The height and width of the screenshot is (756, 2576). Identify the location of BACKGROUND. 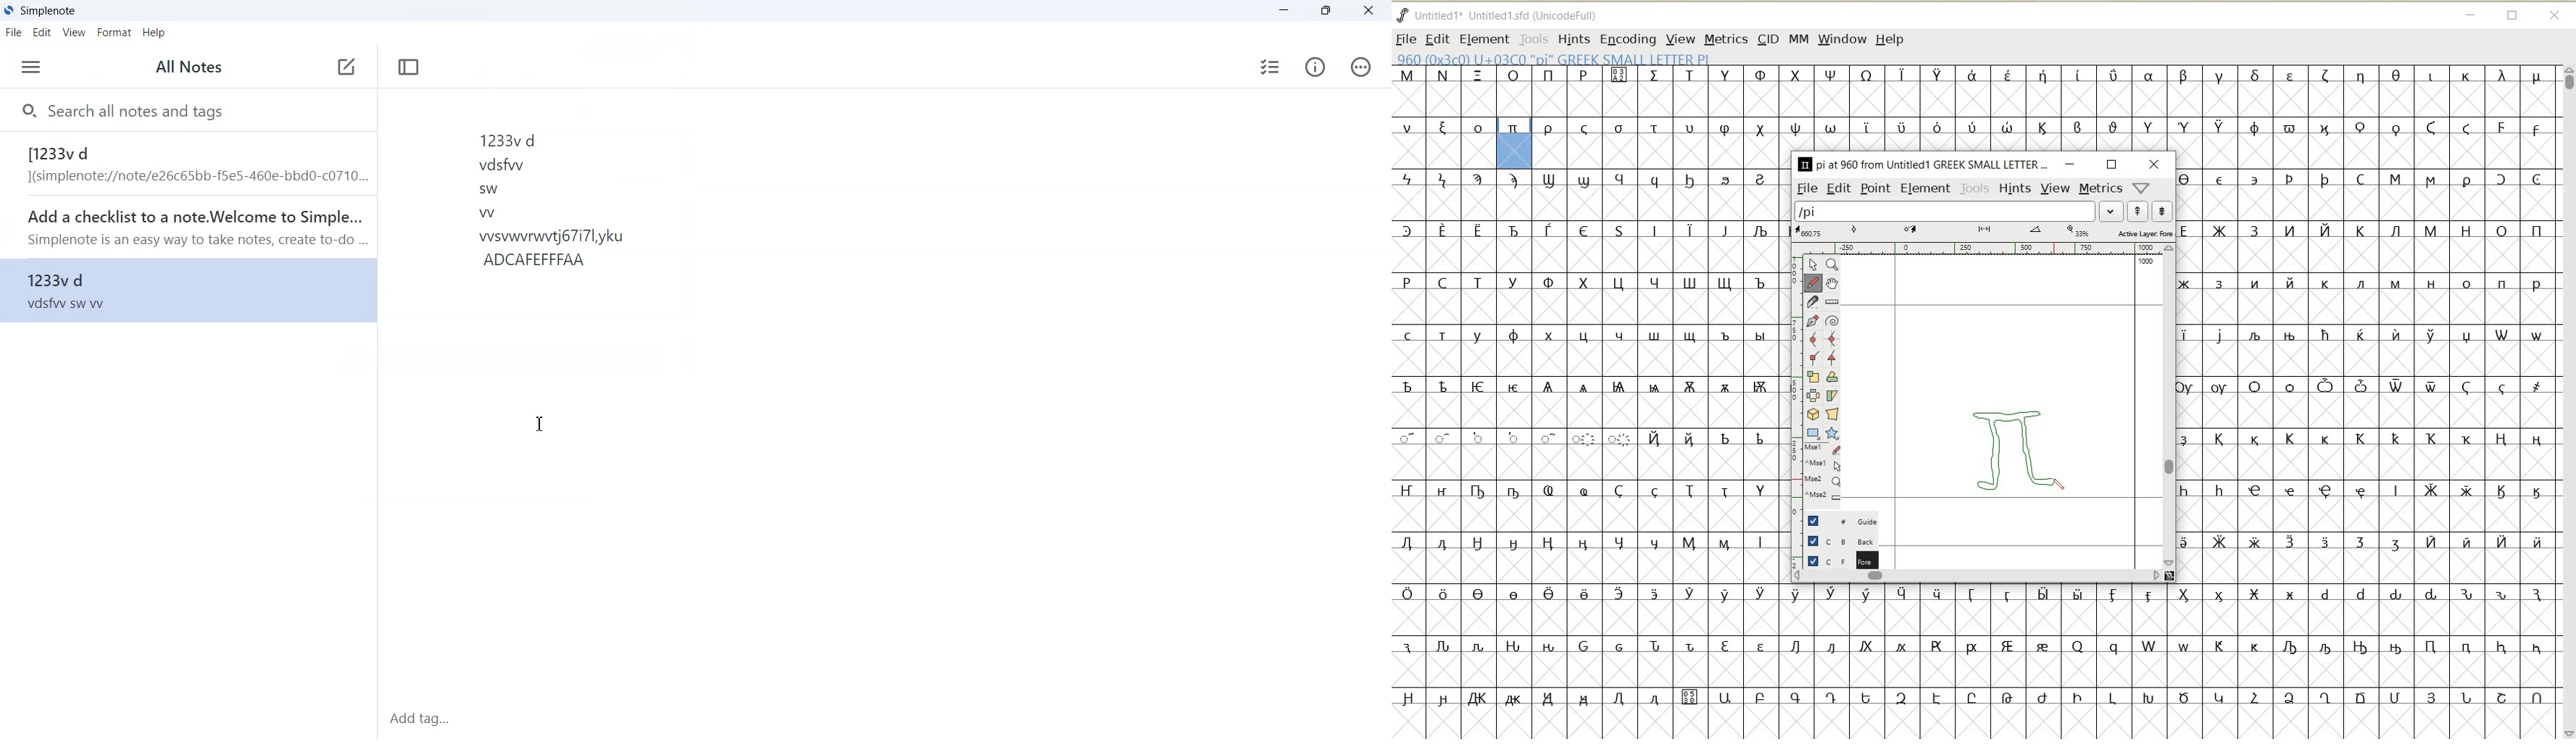
(1834, 542).